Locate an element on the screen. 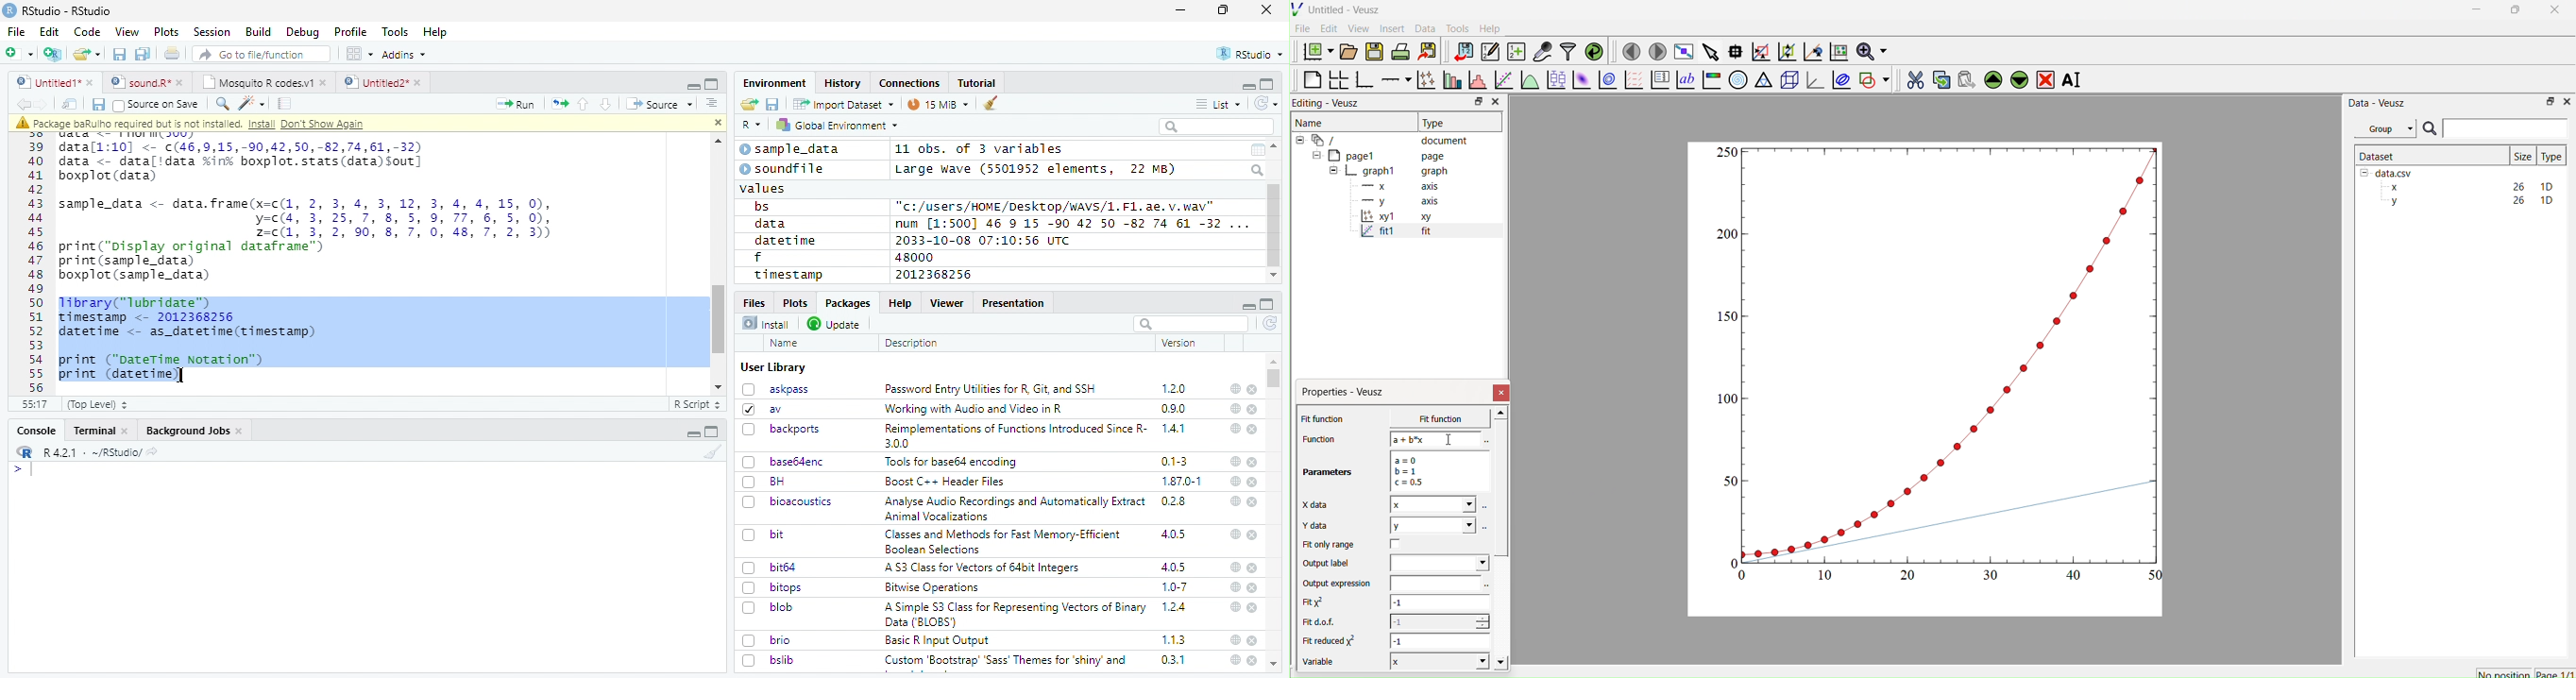 This screenshot has width=2576, height=700. Help is located at coordinates (435, 33).